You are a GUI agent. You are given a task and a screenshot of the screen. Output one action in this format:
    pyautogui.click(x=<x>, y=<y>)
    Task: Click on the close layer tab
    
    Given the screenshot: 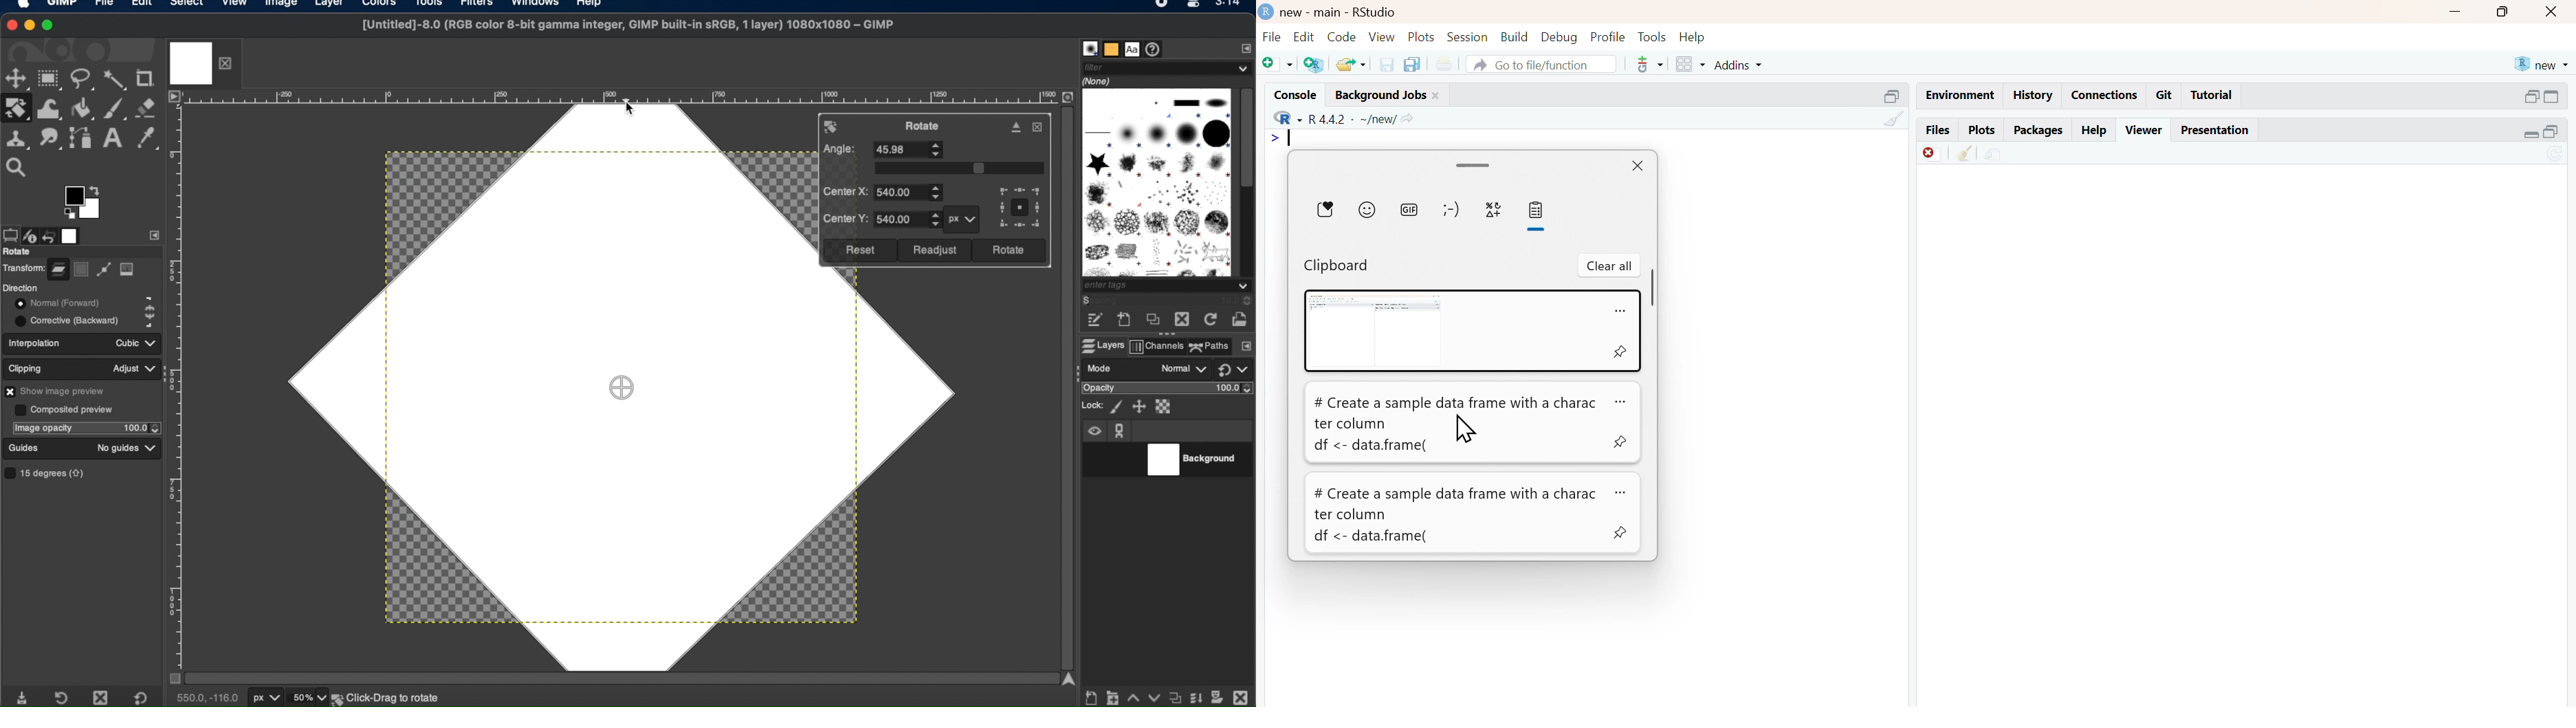 What is the action you would take?
    pyautogui.click(x=228, y=62)
    